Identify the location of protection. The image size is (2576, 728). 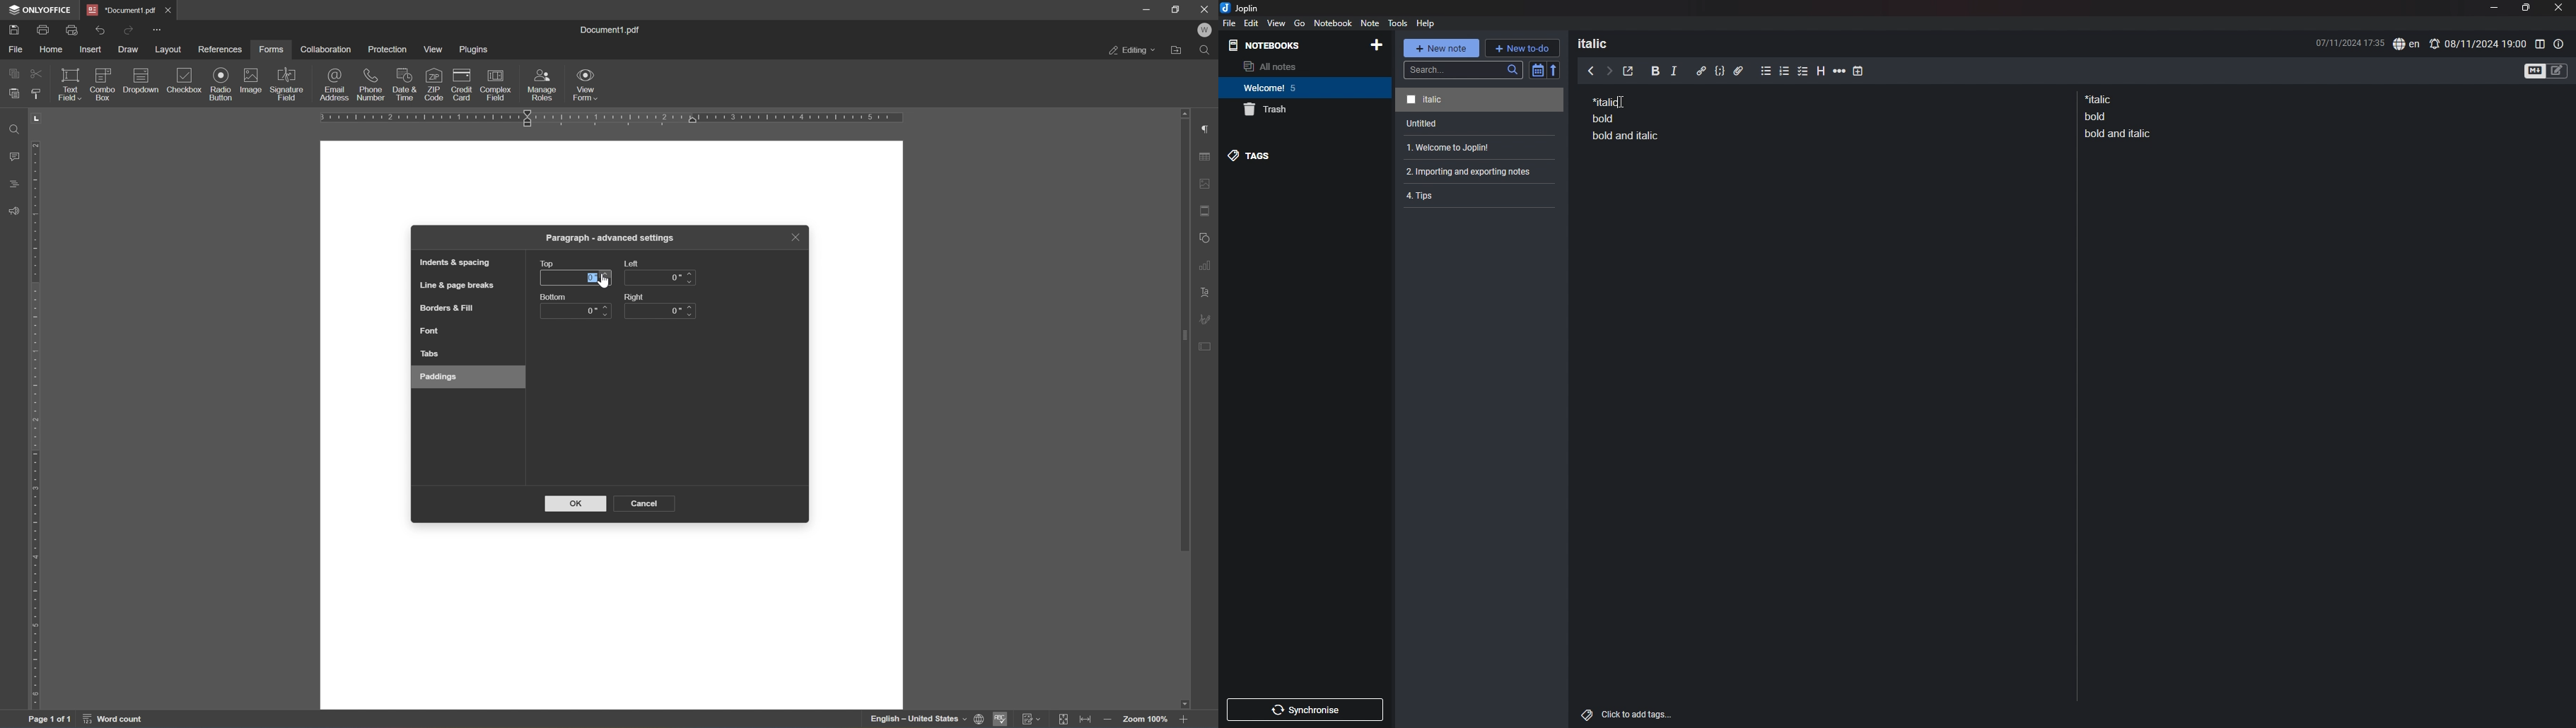
(388, 49).